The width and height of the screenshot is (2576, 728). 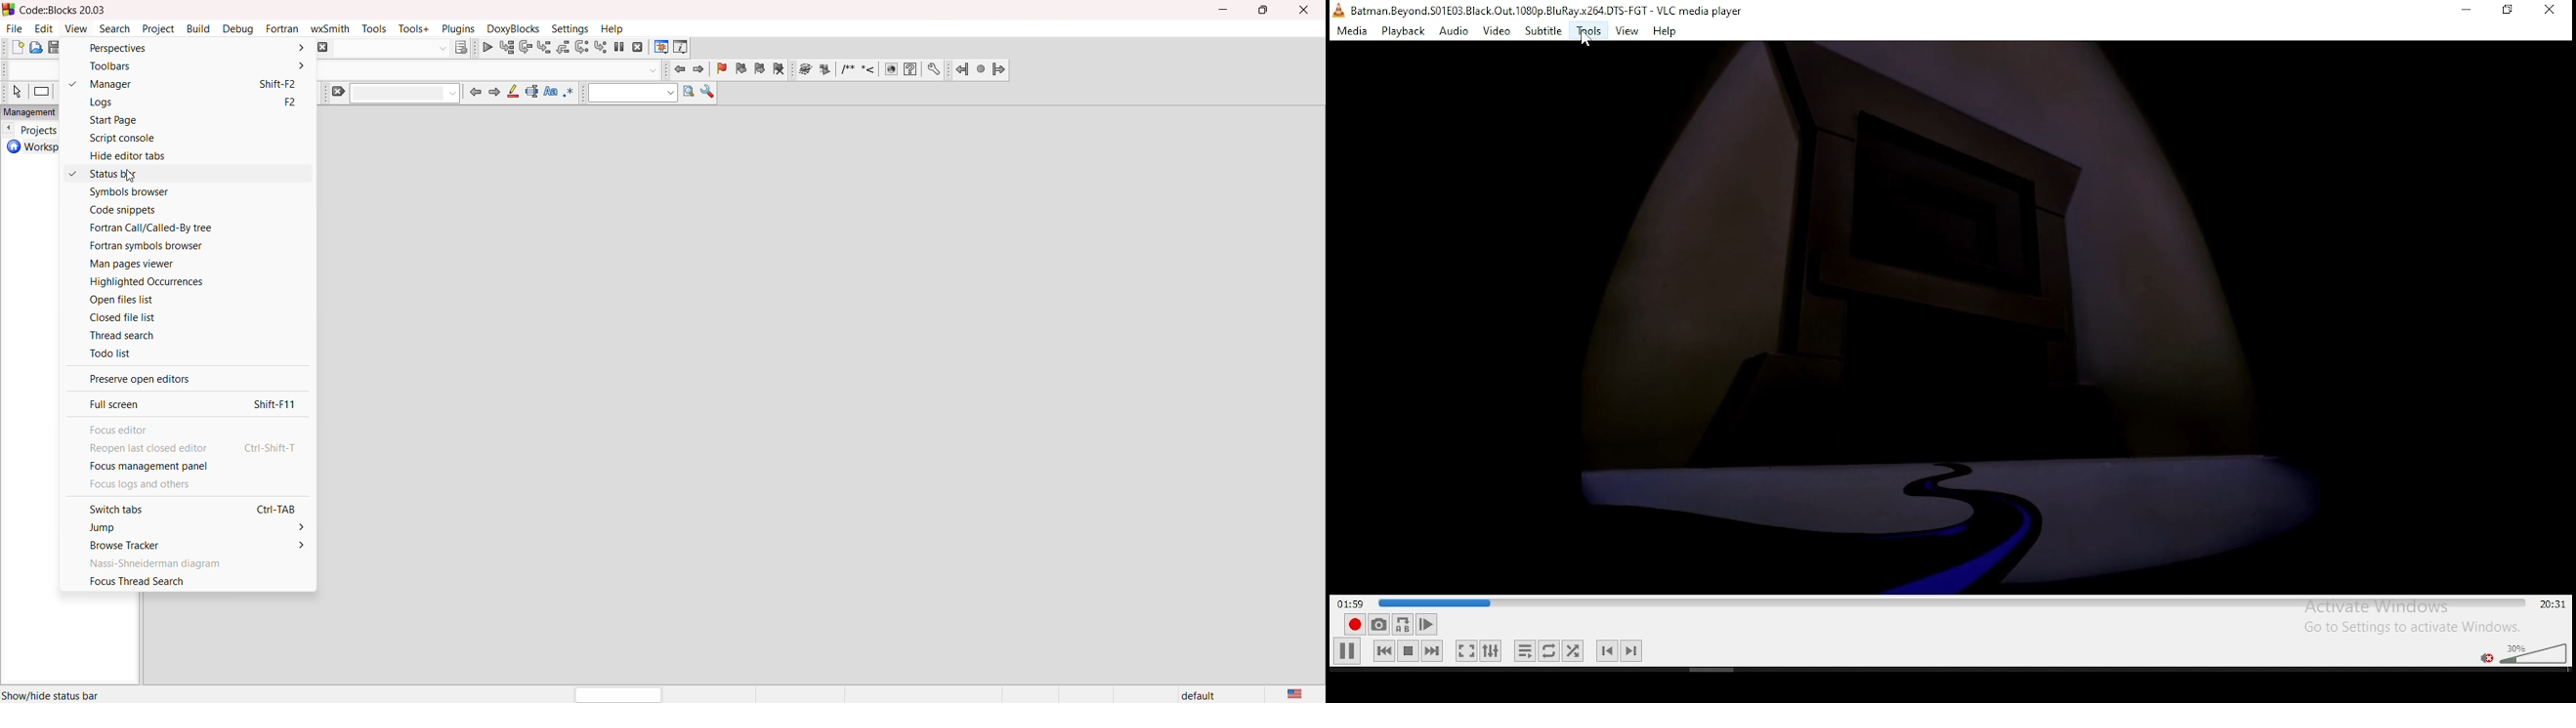 I want to click on abort, so click(x=322, y=48).